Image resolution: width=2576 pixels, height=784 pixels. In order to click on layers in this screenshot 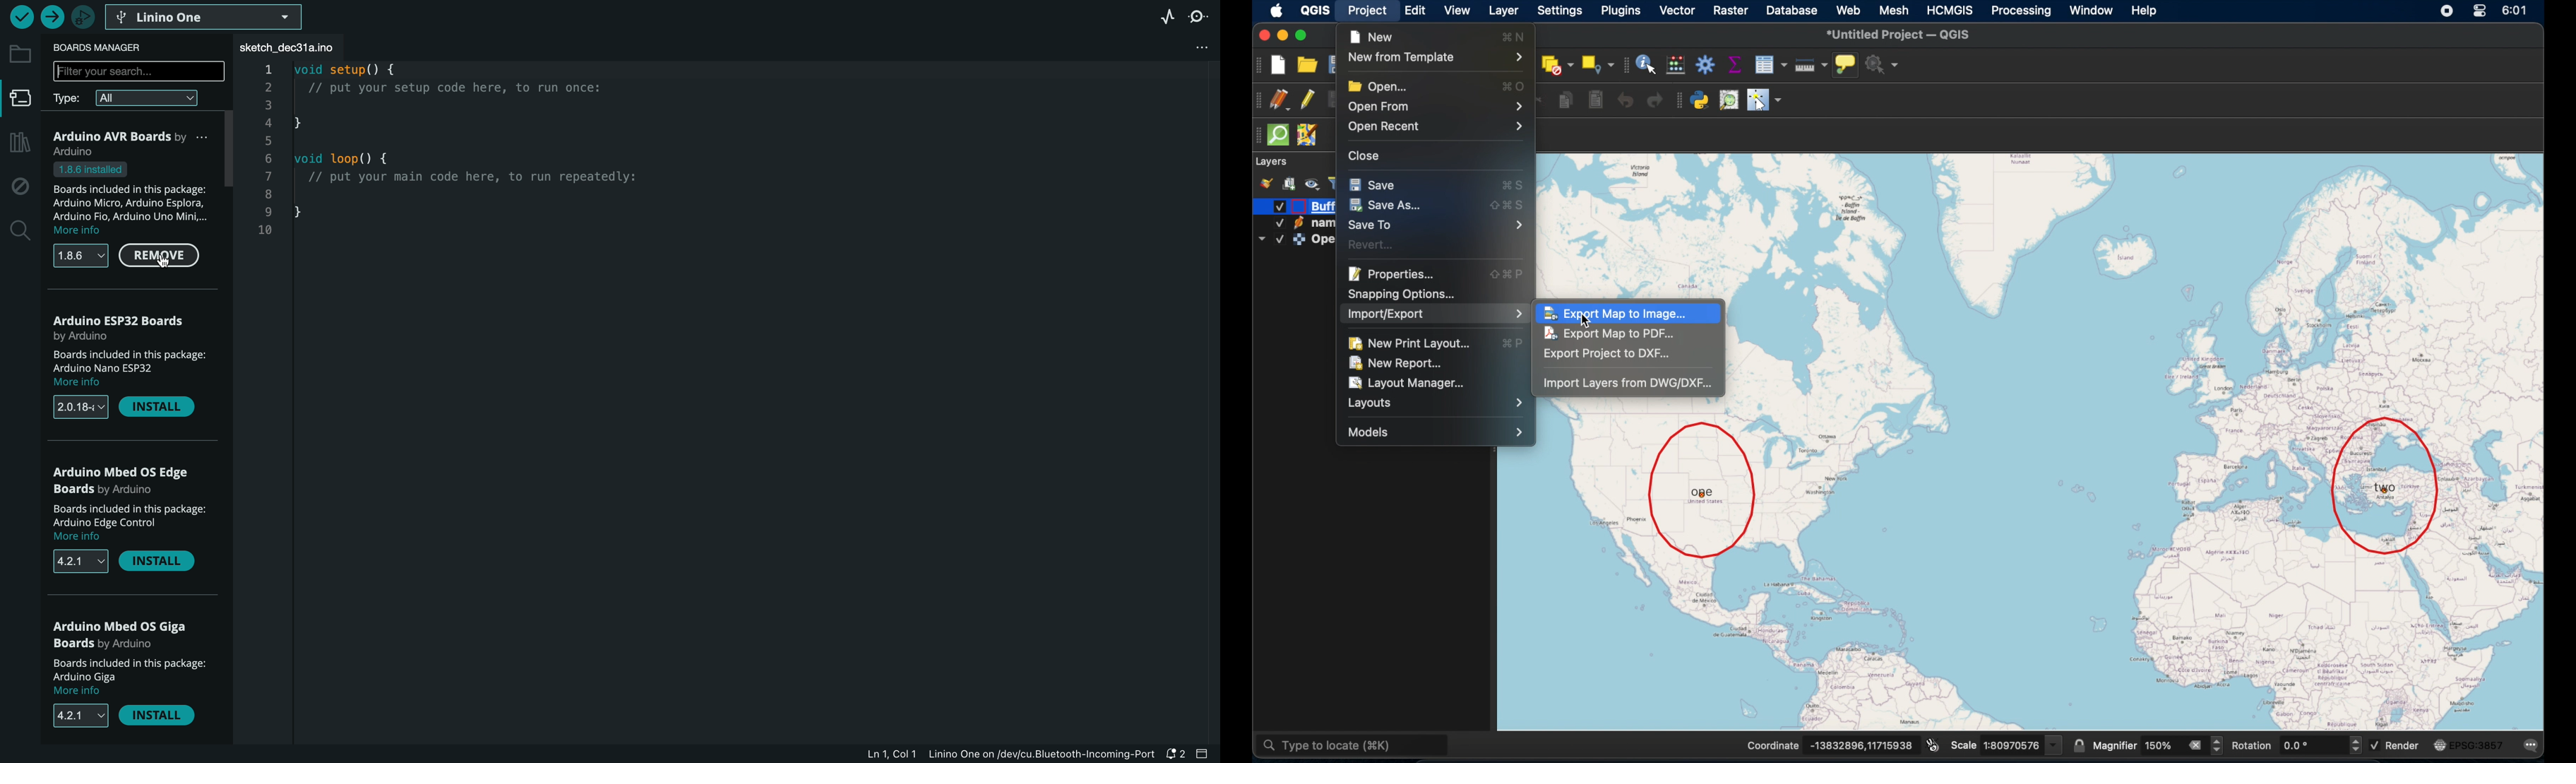, I will do `click(1272, 161)`.